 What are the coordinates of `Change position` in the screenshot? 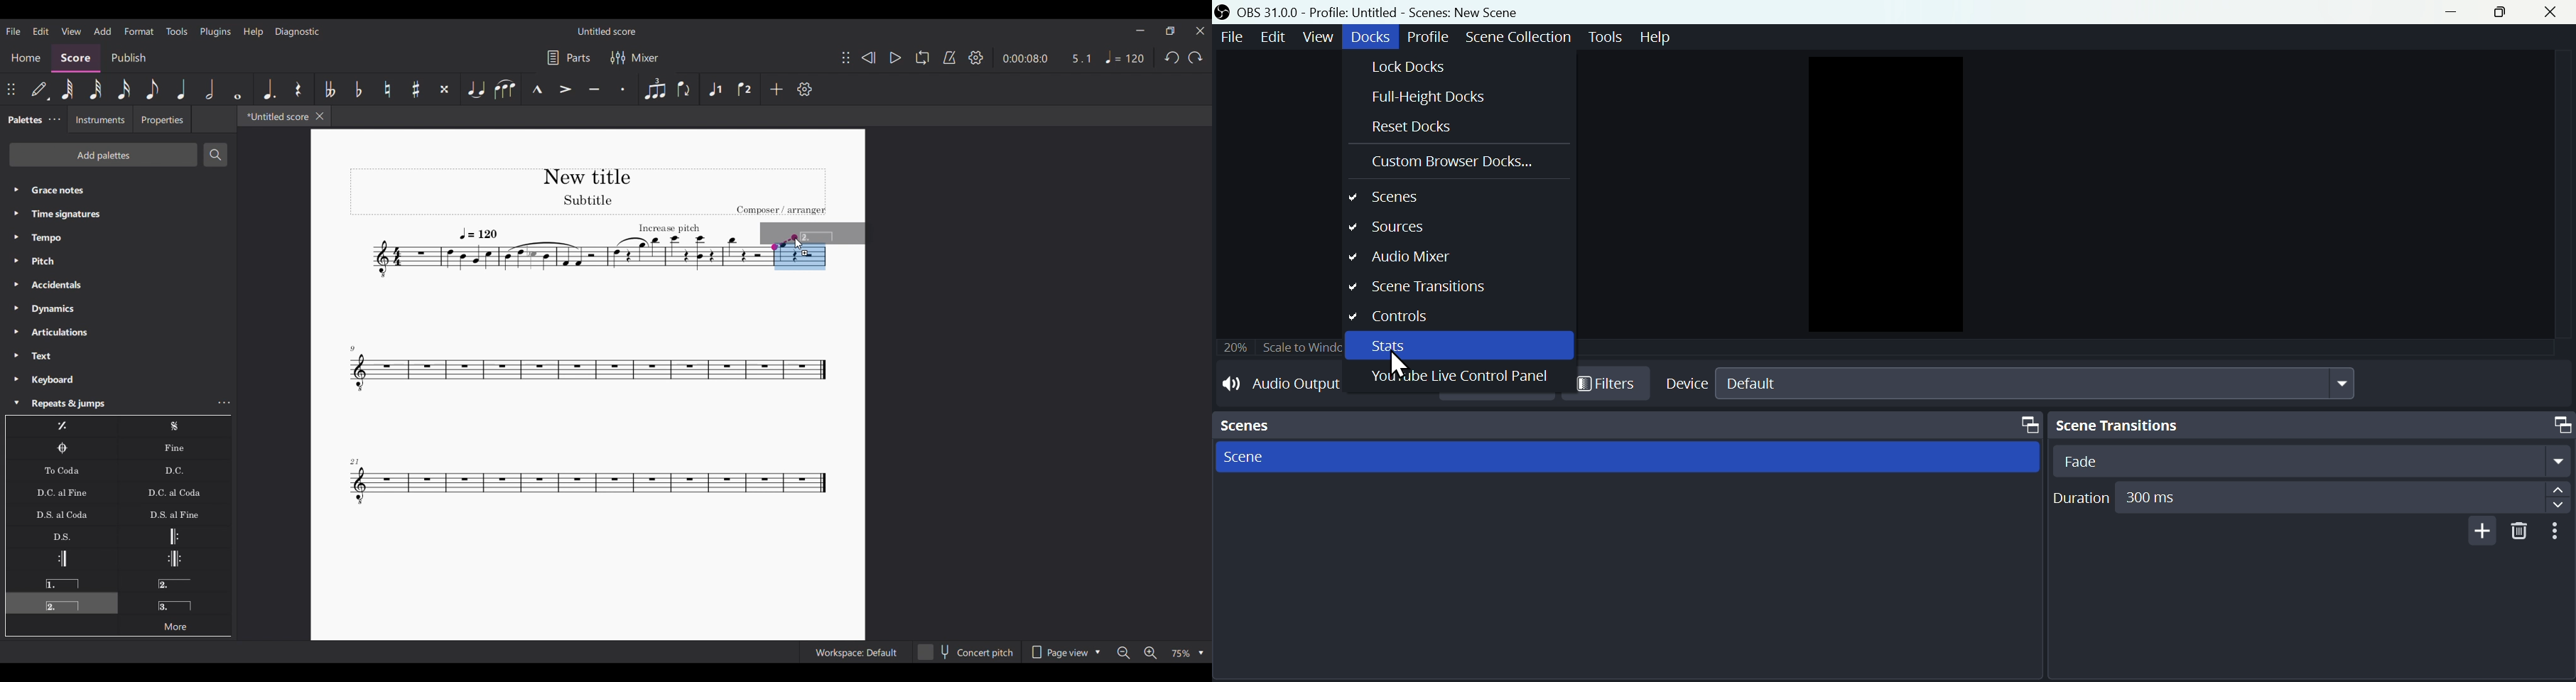 It's located at (11, 89).